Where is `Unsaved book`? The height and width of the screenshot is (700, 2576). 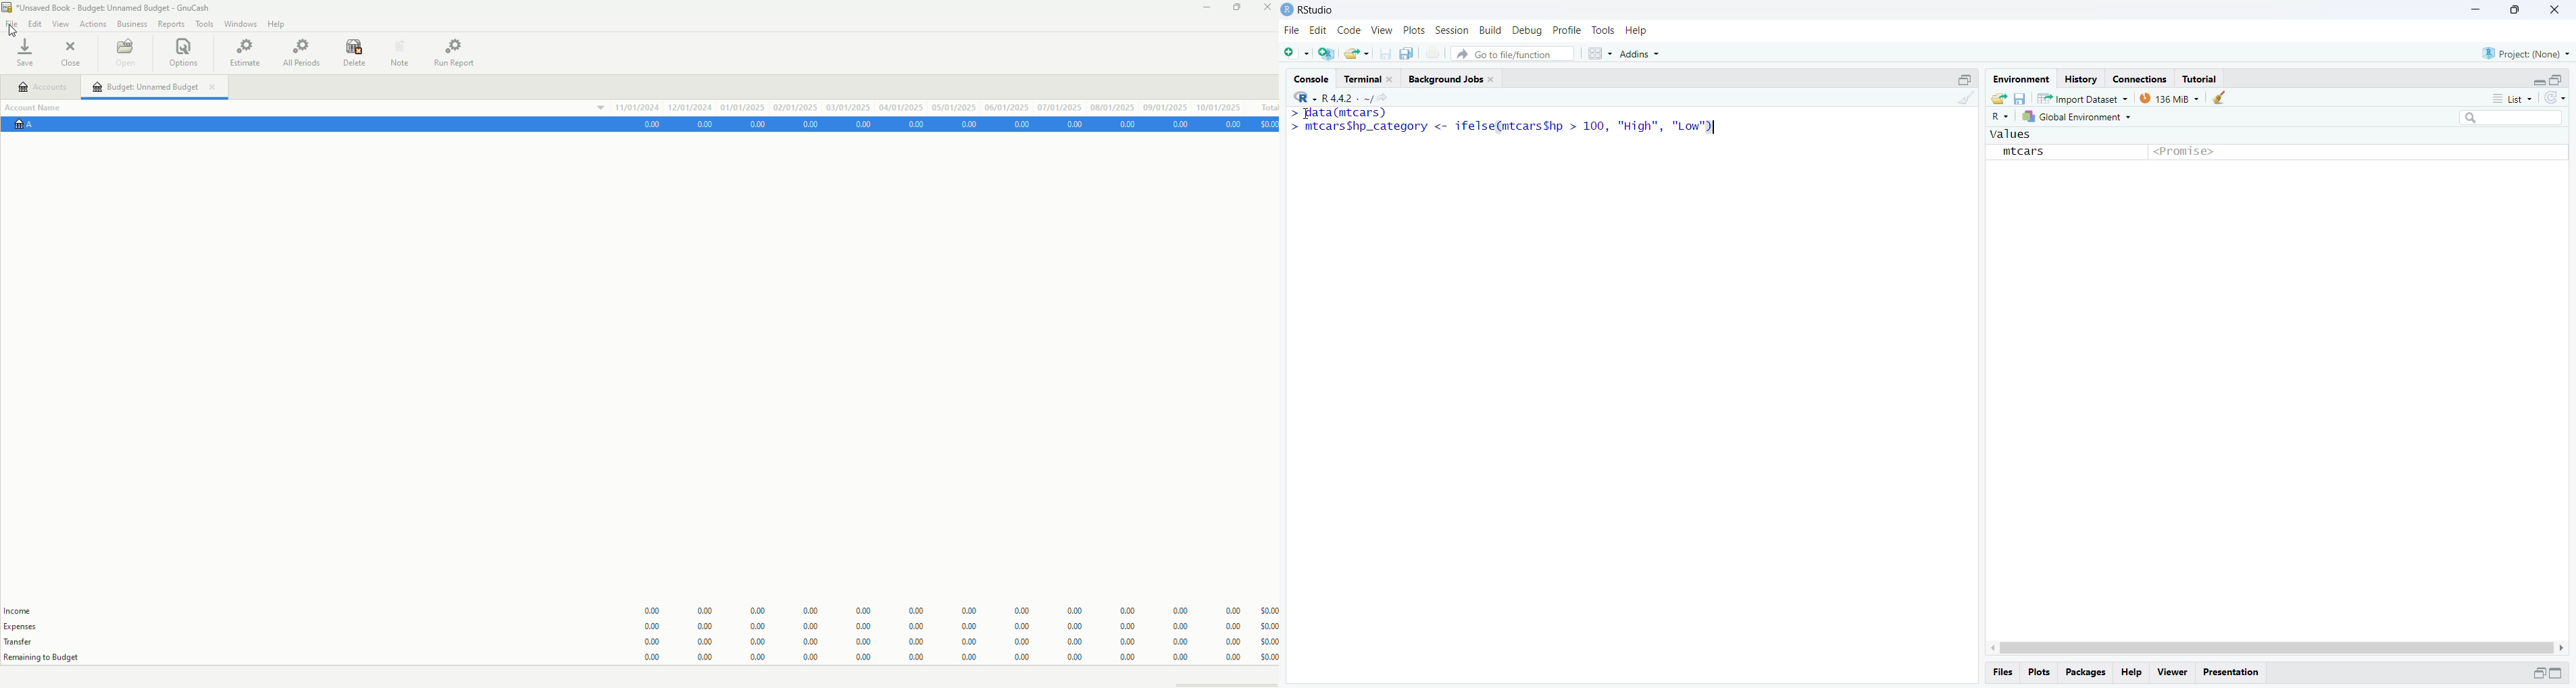 Unsaved book is located at coordinates (114, 8).